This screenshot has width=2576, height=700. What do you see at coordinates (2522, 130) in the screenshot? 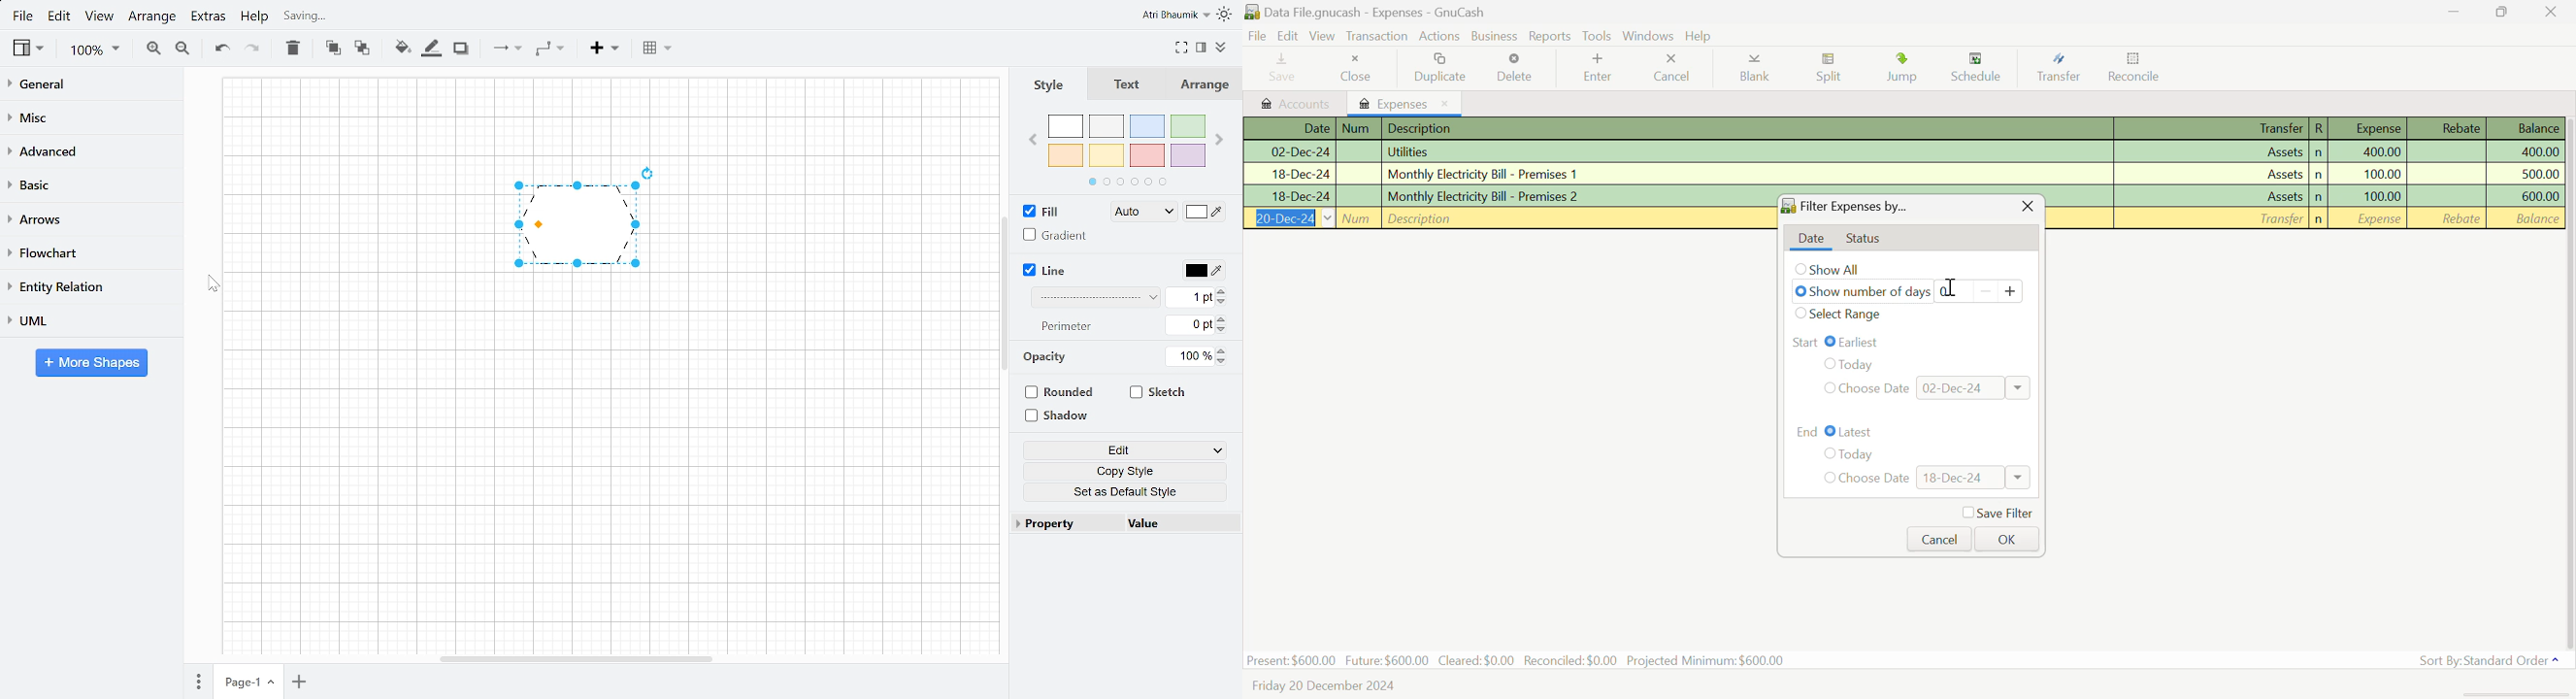
I see `Balance` at bounding box center [2522, 130].